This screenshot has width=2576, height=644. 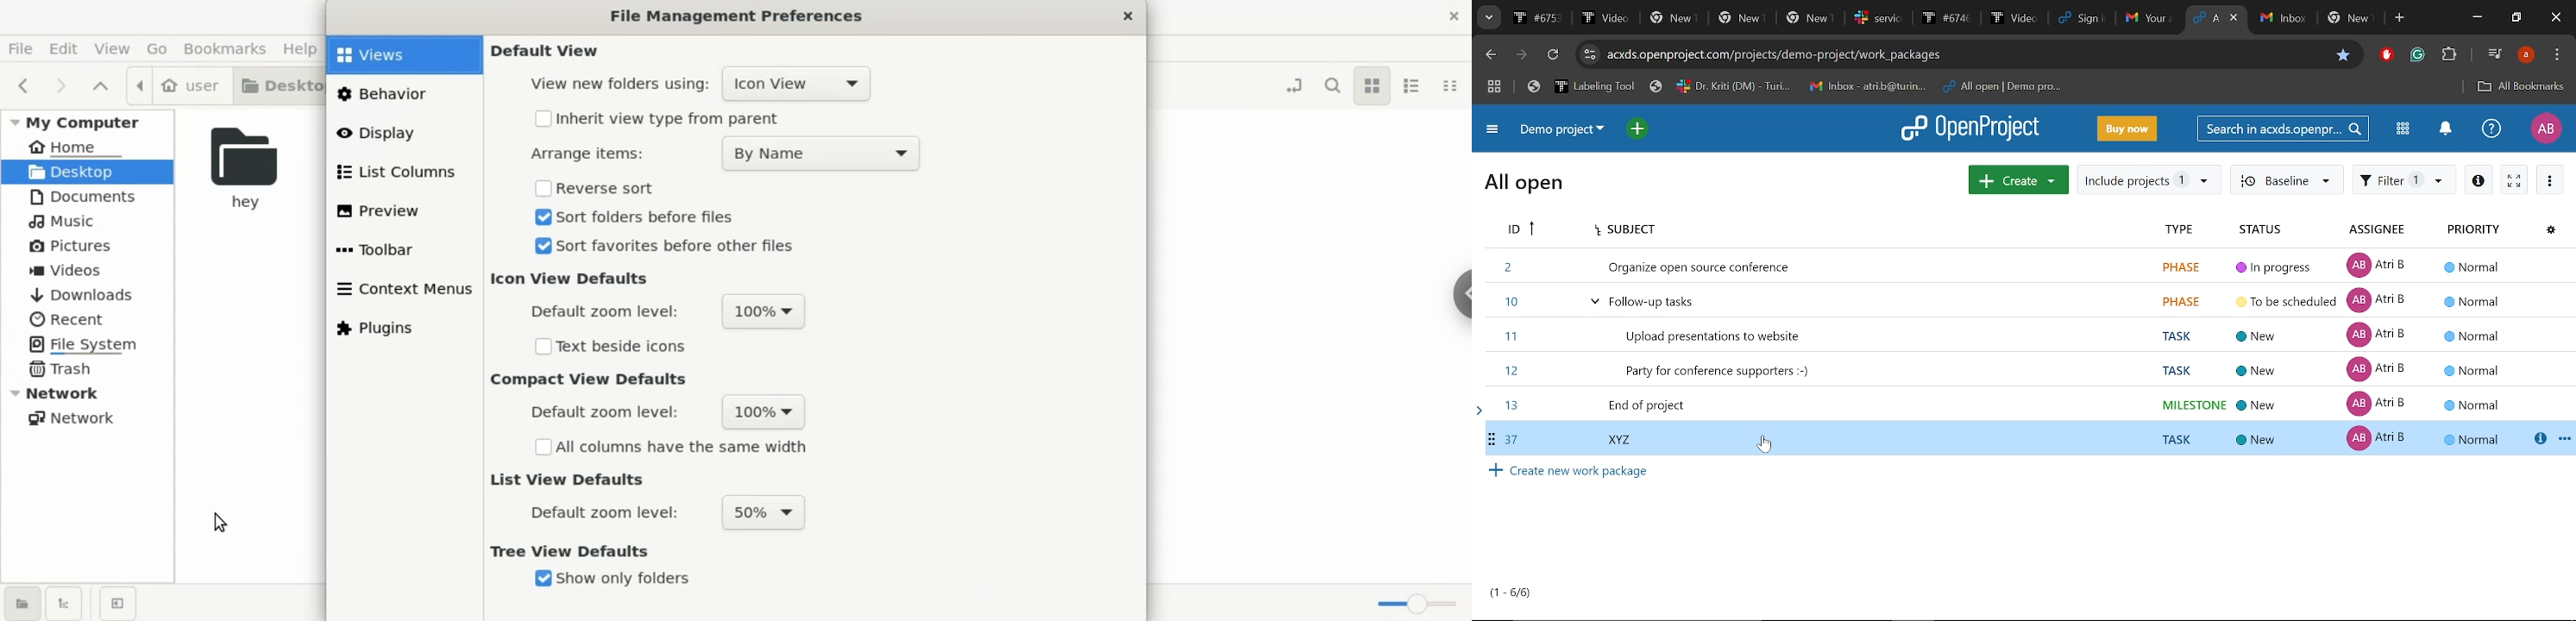 What do you see at coordinates (405, 55) in the screenshot?
I see `views` at bounding box center [405, 55].